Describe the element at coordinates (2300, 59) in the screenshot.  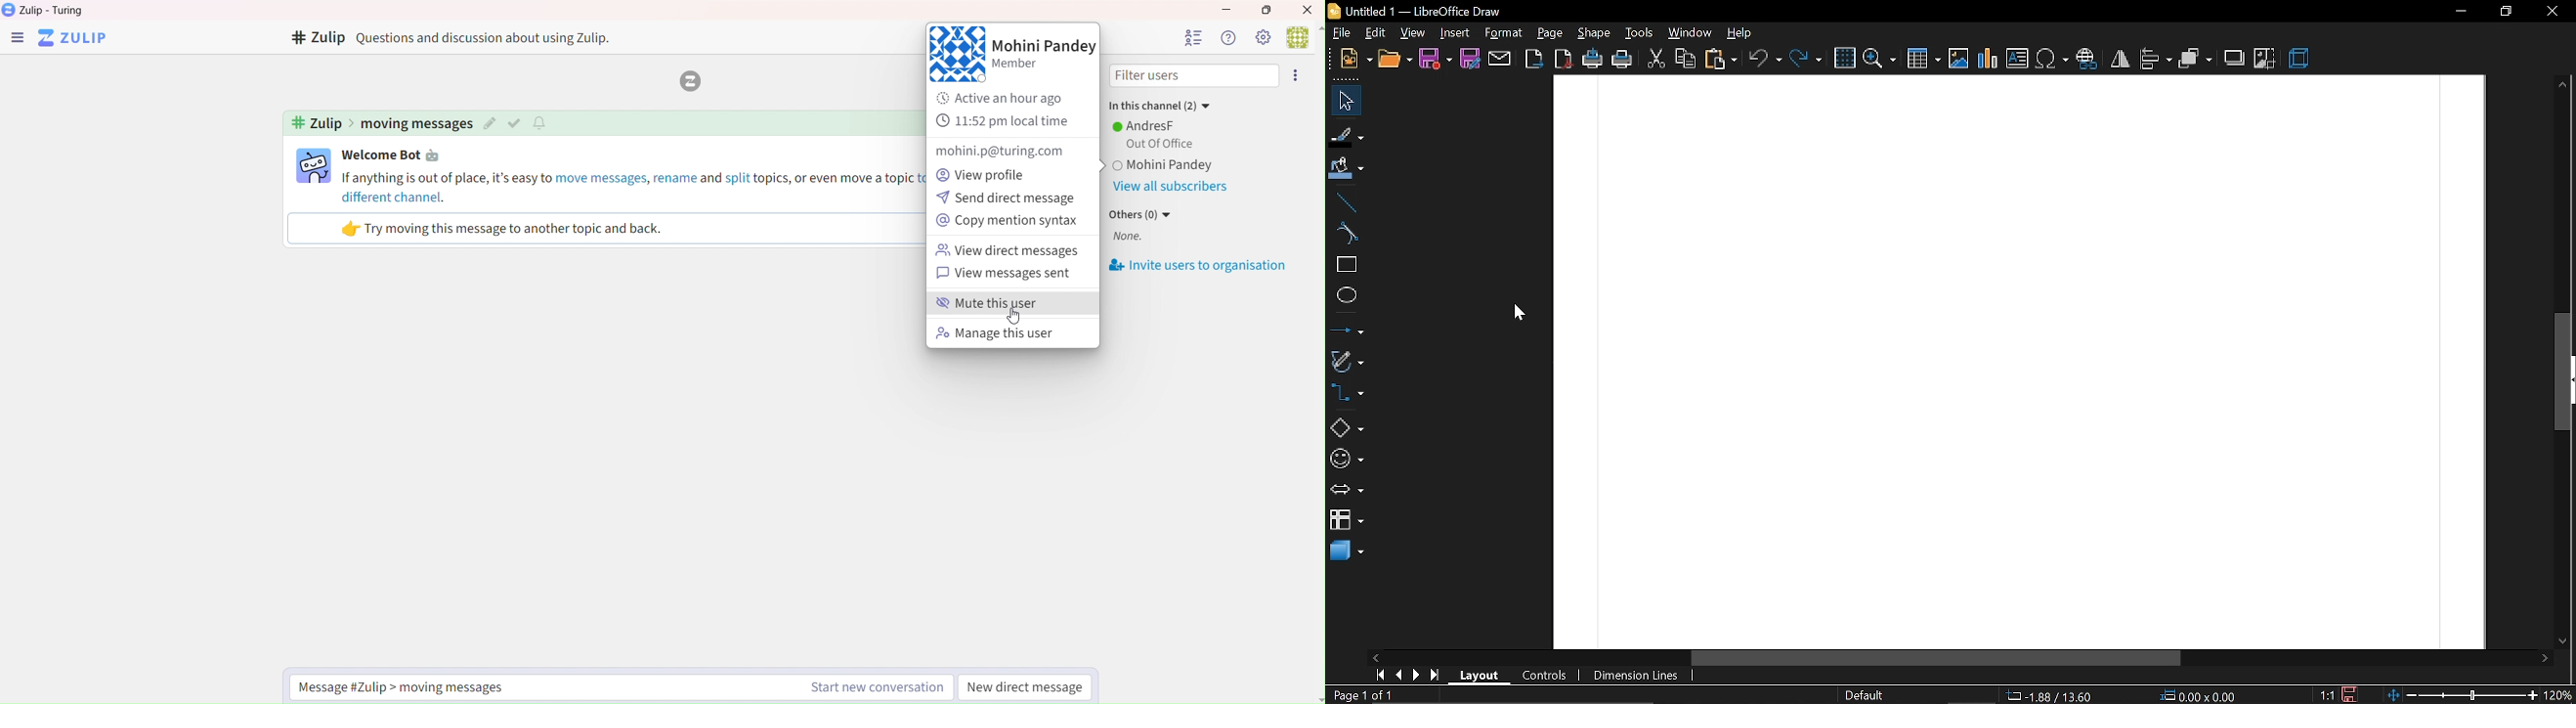
I see `3d effect` at that location.